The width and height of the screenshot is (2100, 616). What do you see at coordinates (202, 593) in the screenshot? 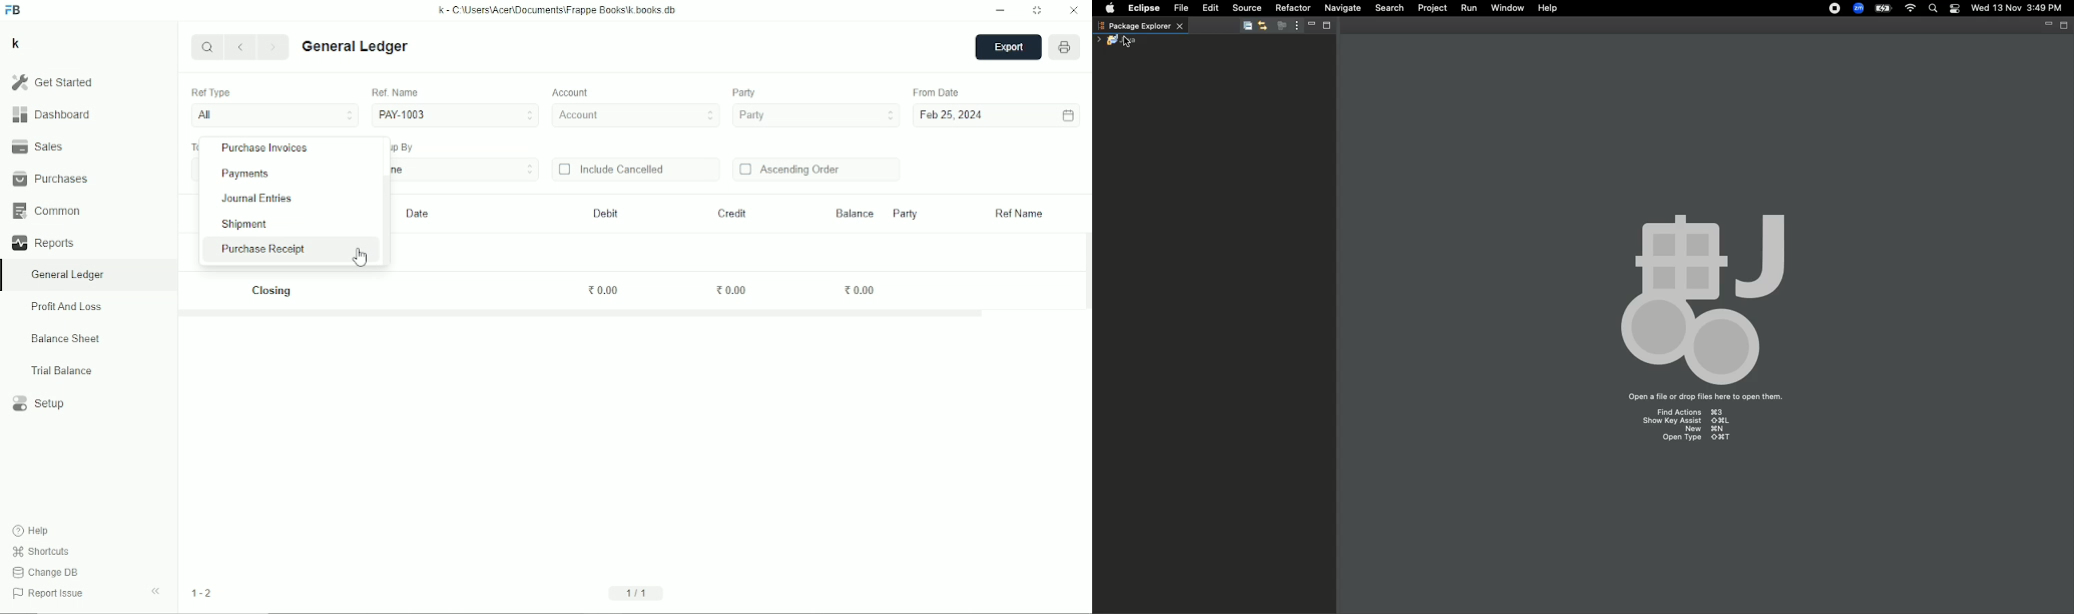
I see `1-2` at bounding box center [202, 593].